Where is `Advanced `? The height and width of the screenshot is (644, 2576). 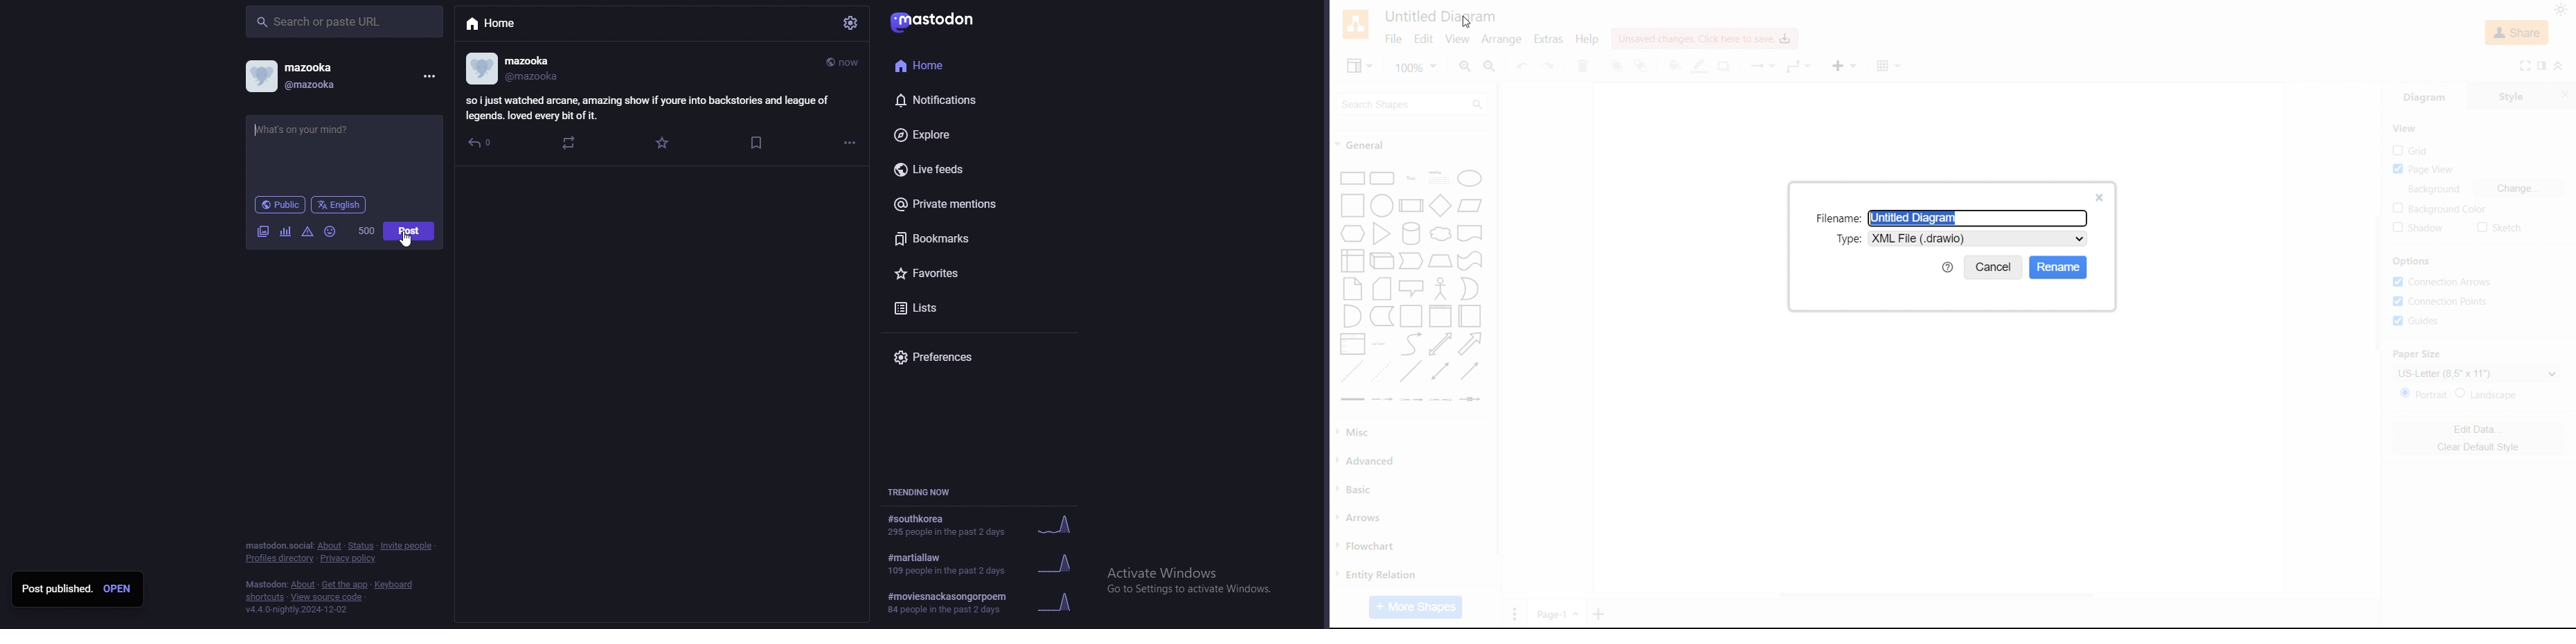
Advanced  is located at coordinates (1369, 461).